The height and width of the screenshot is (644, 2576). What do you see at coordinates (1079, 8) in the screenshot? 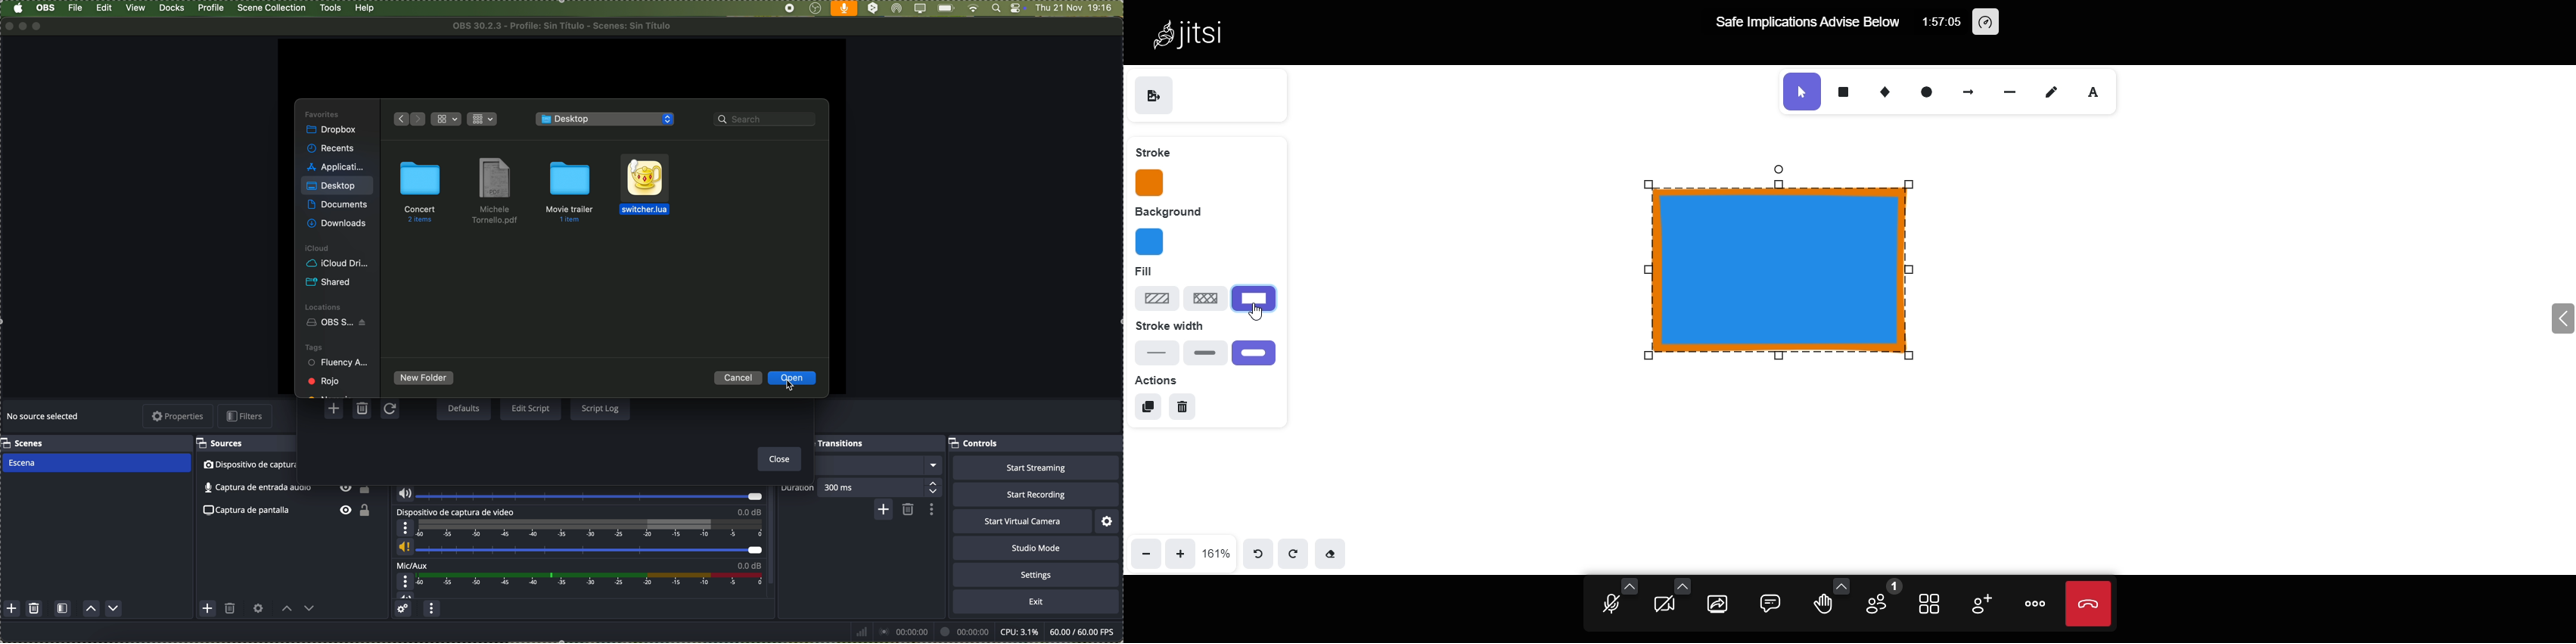
I see `date and hour` at bounding box center [1079, 8].